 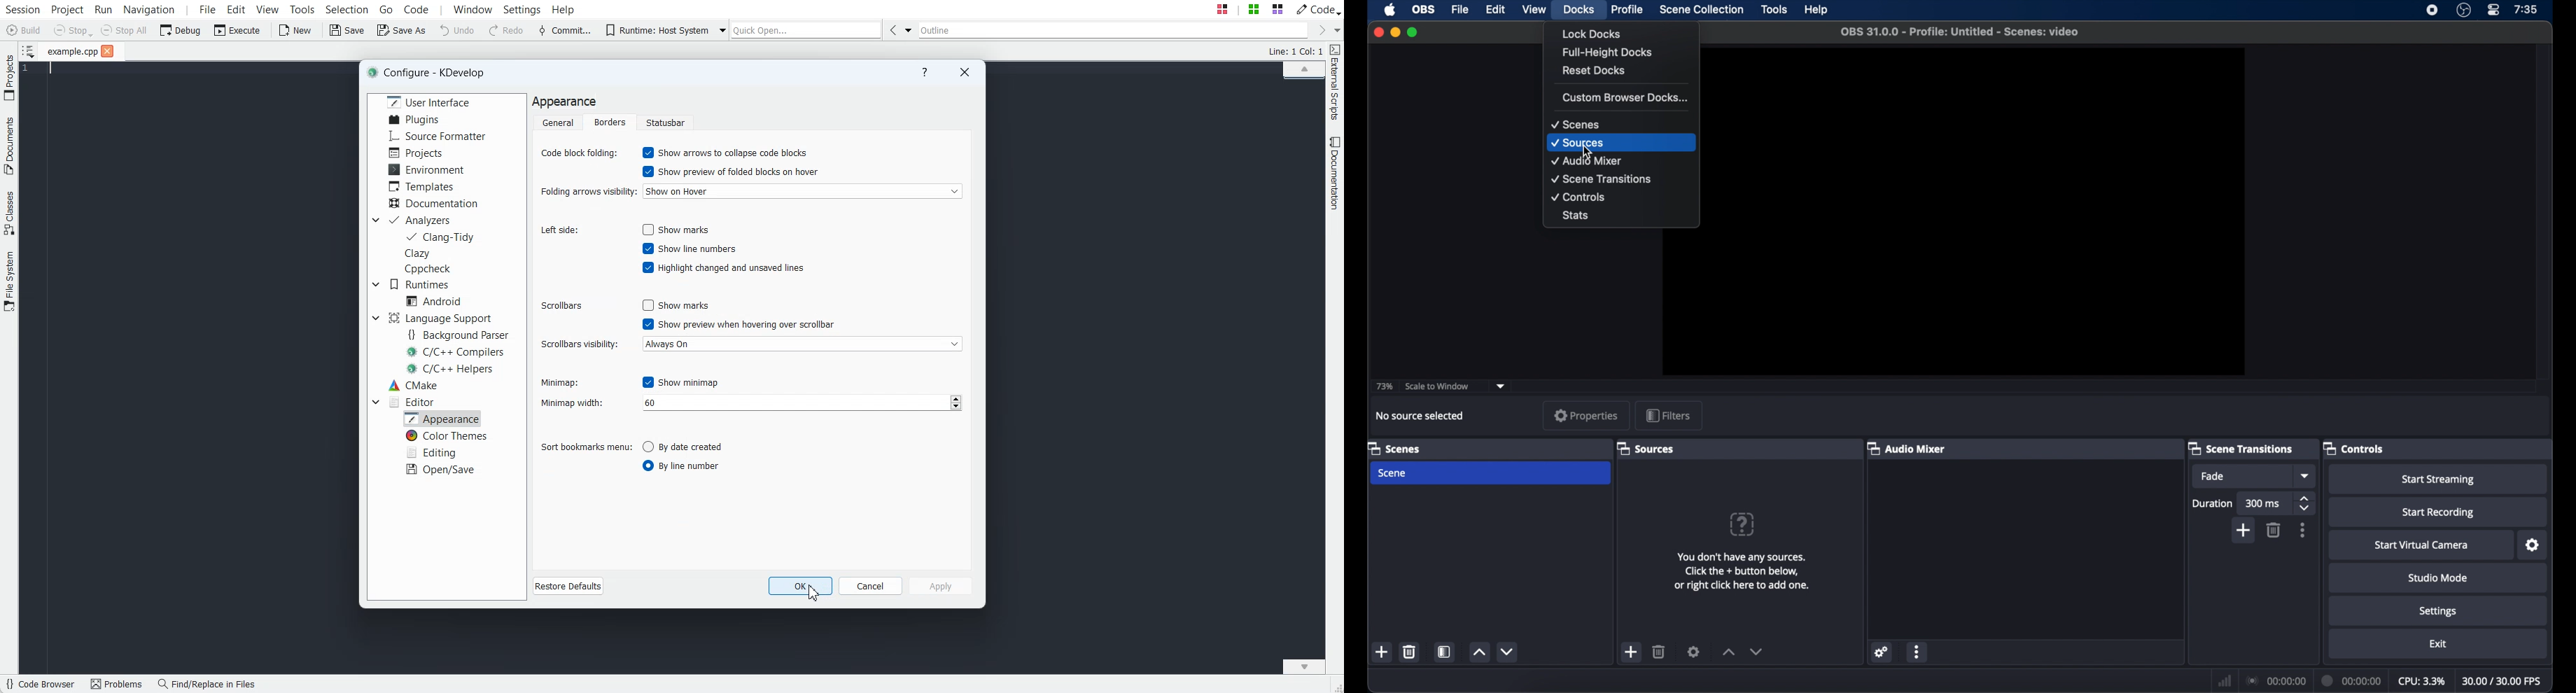 I want to click on reset docks, so click(x=1595, y=71).